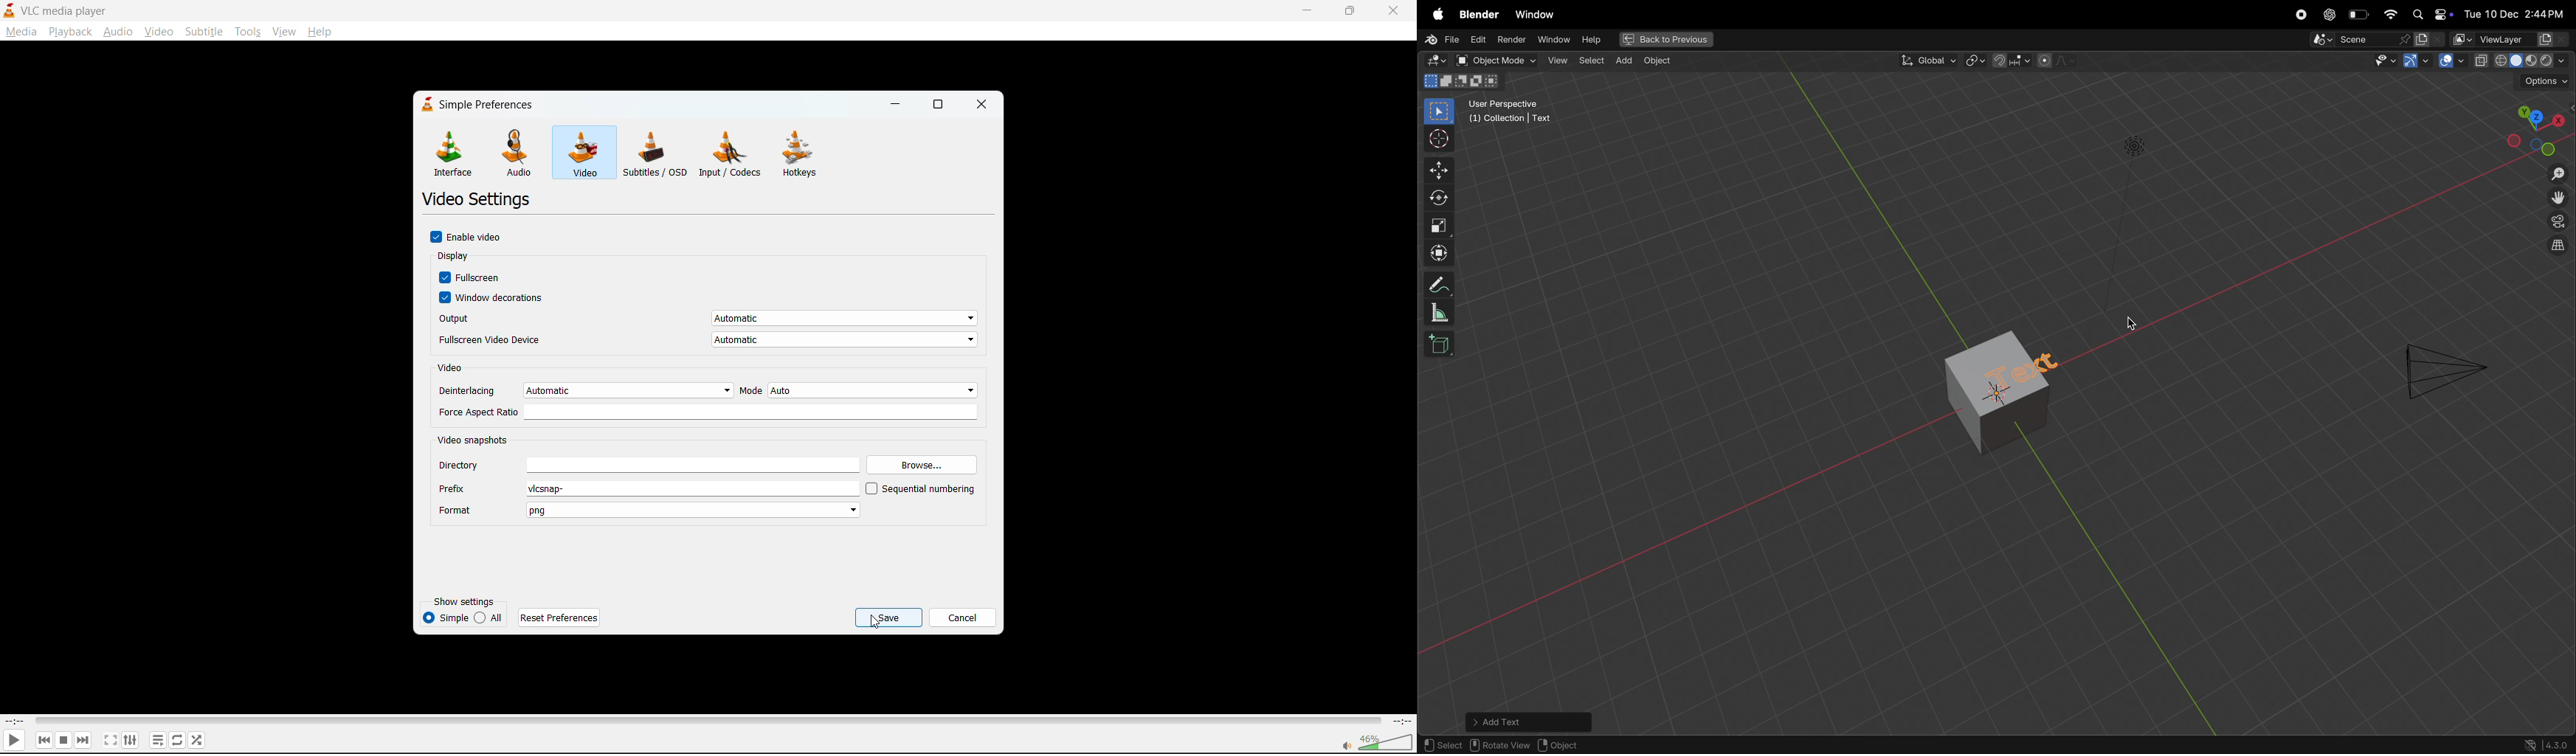 This screenshot has width=2576, height=756. Describe the element at coordinates (2547, 744) in the screenshot. I see `version` at that location.